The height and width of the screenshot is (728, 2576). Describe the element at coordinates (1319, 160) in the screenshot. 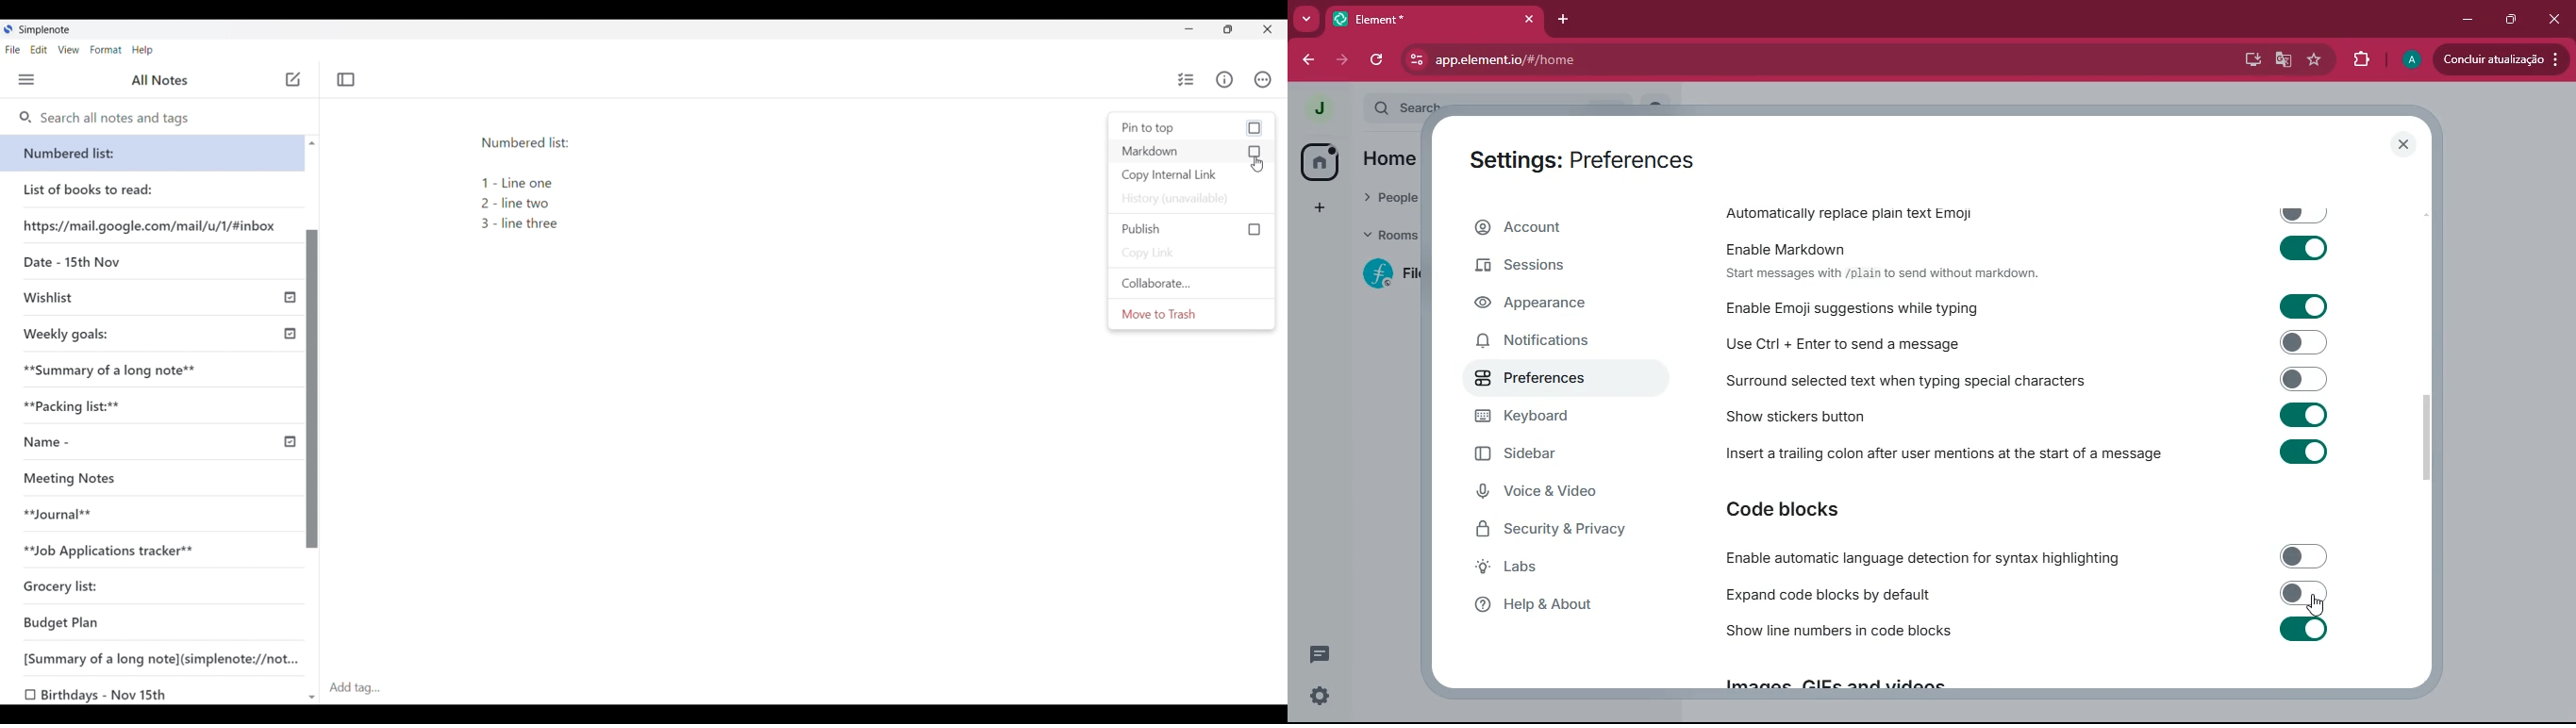

I see `home` at that location.